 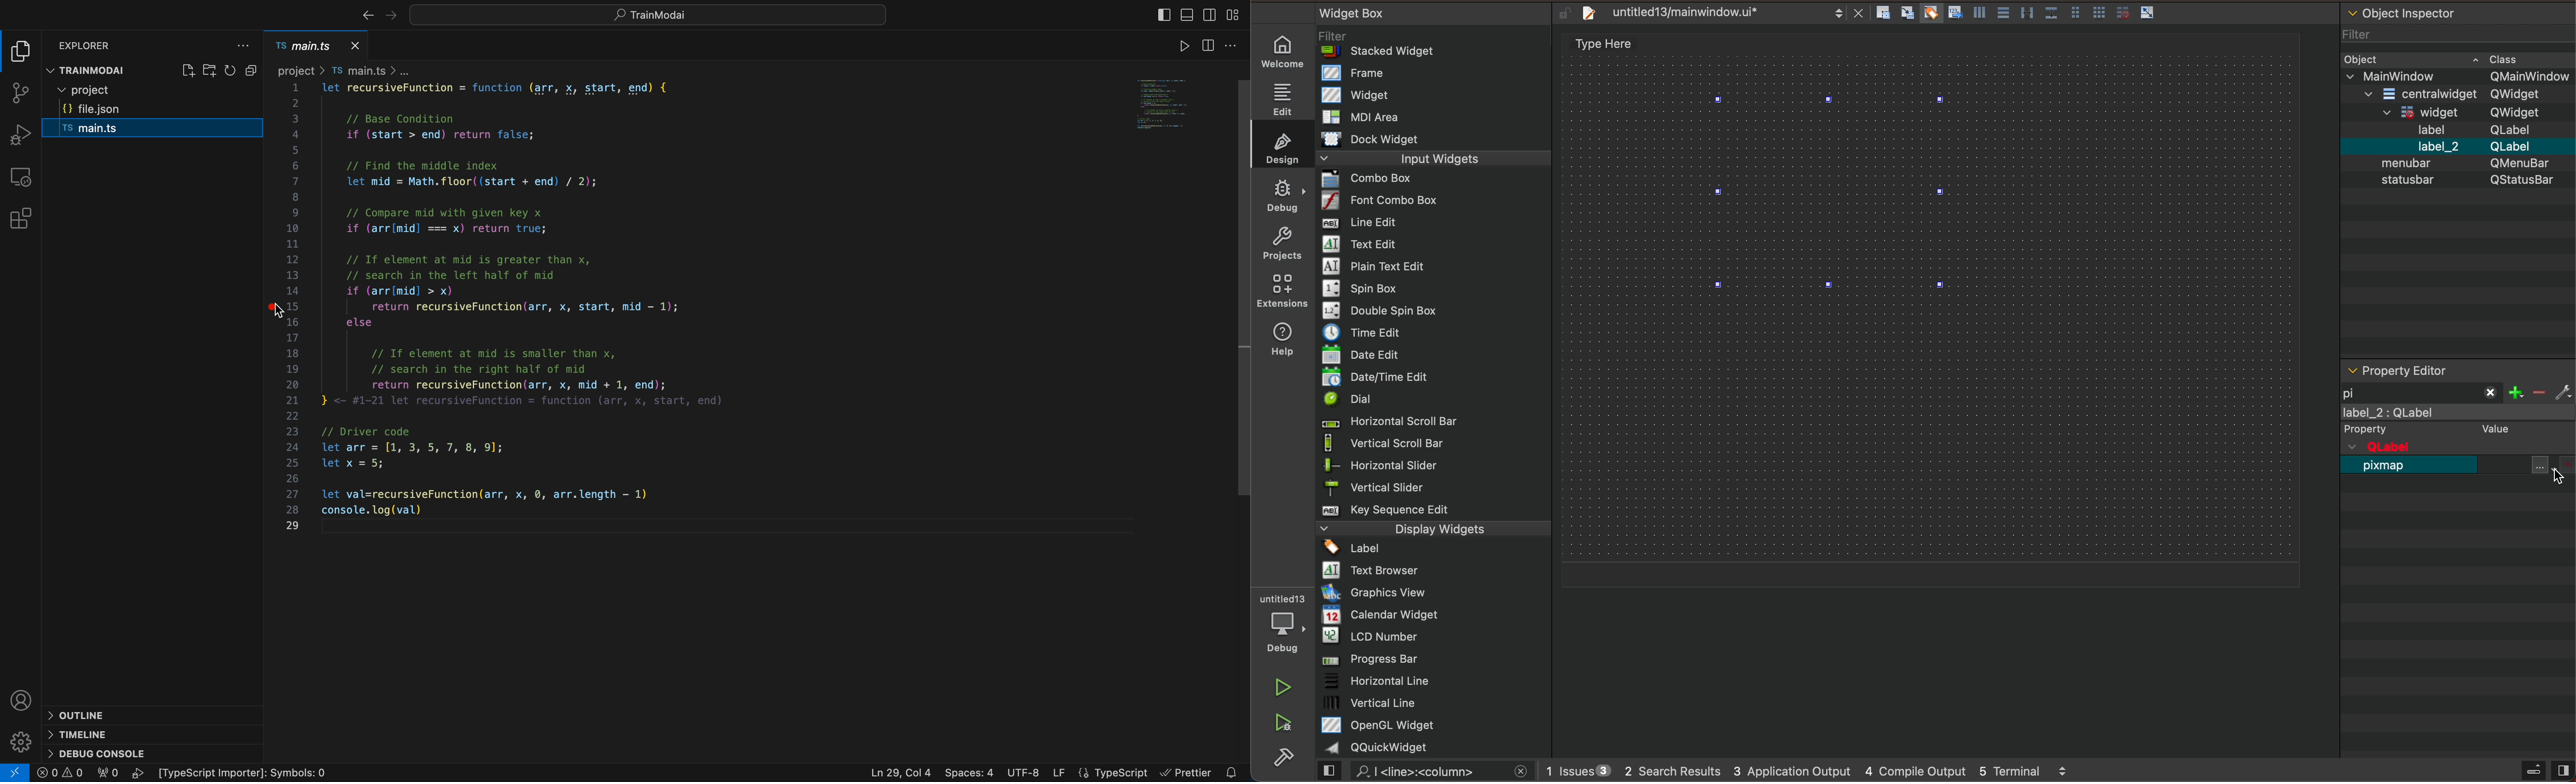 What do you see at coordinates (2542, 390) in the screenshot?
I see `filter` at bounding box center [2542, 390].